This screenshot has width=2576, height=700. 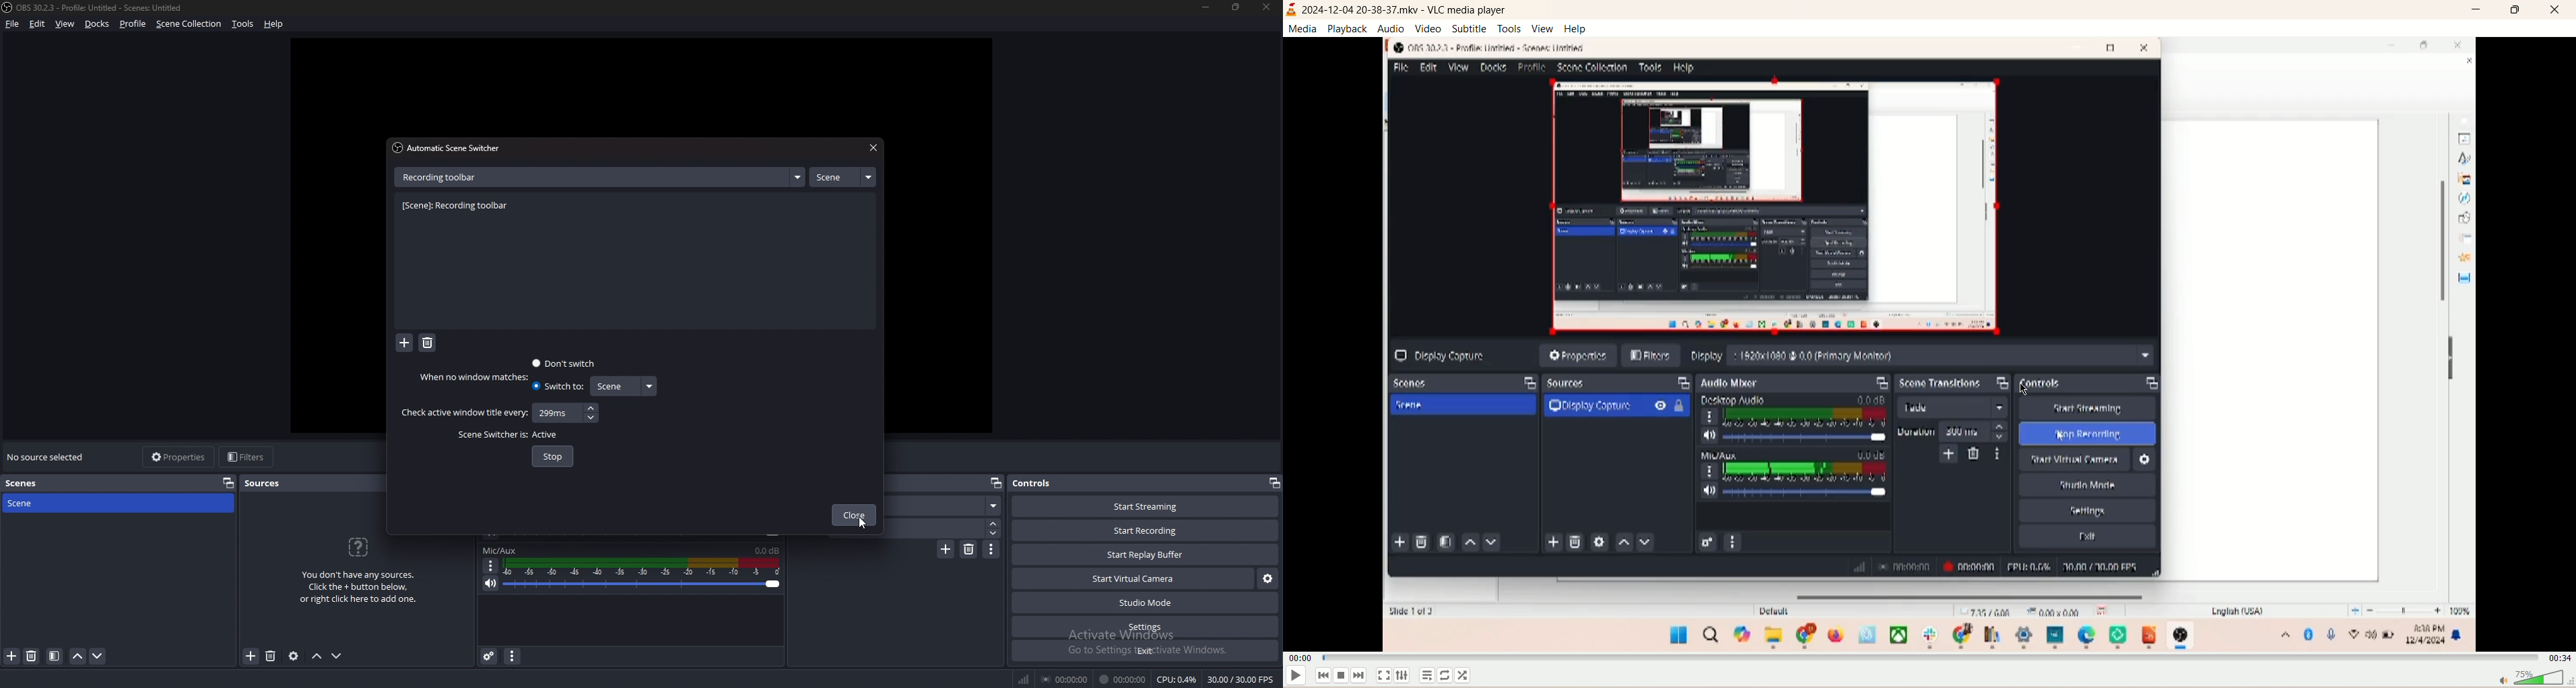 I want to click on remove scene, so click(x=31, y=656).